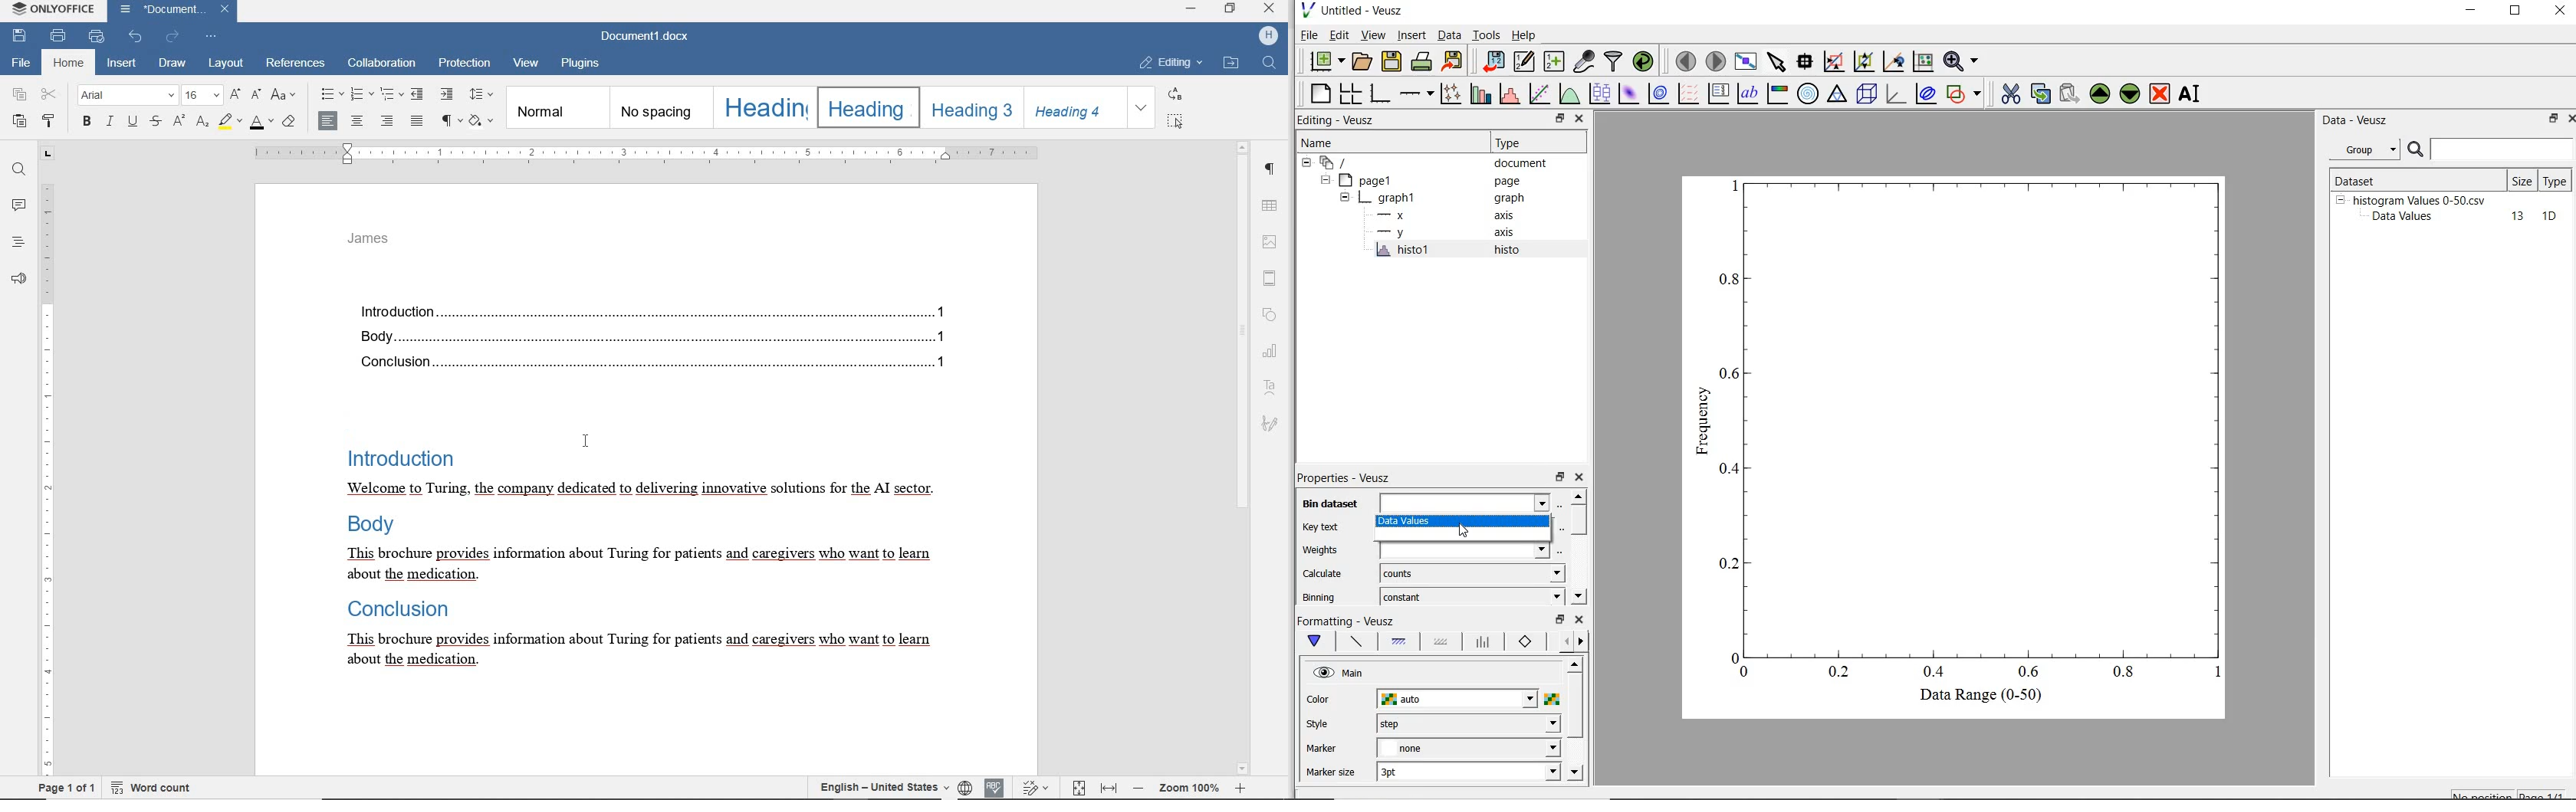  I want to click on normal, so click(557, 107).